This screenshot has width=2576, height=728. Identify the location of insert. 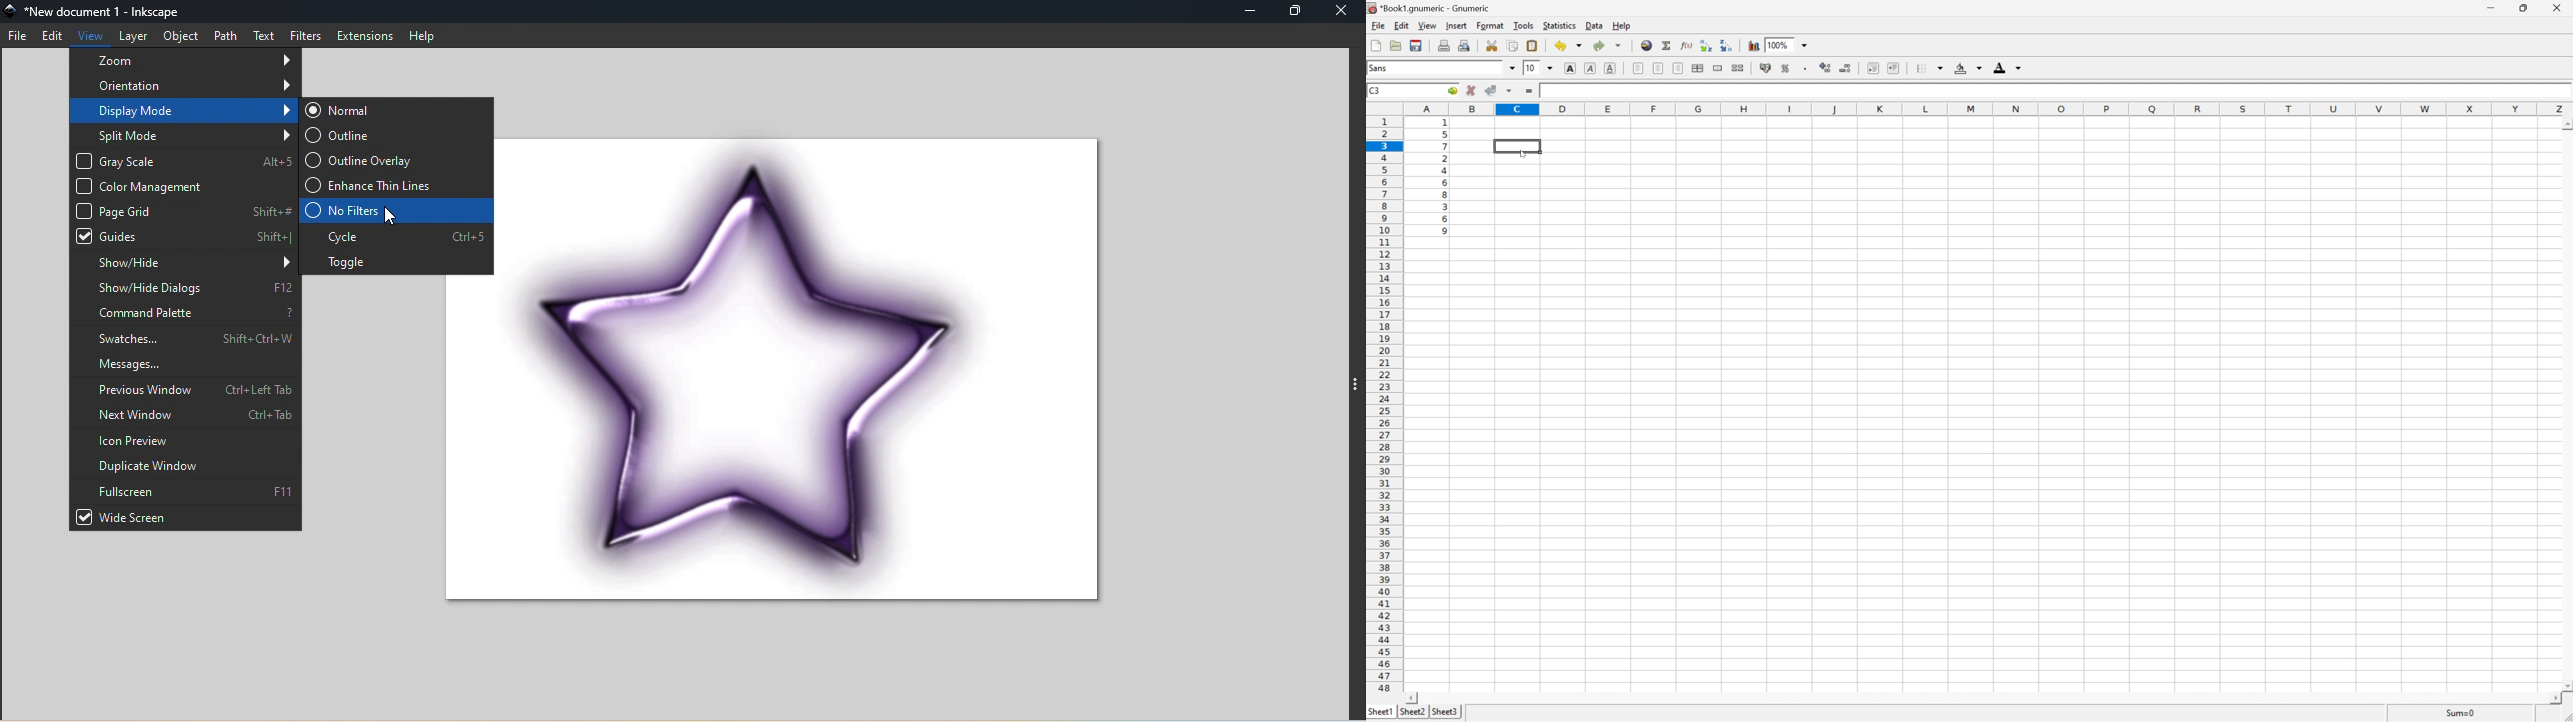
(1457, 24).